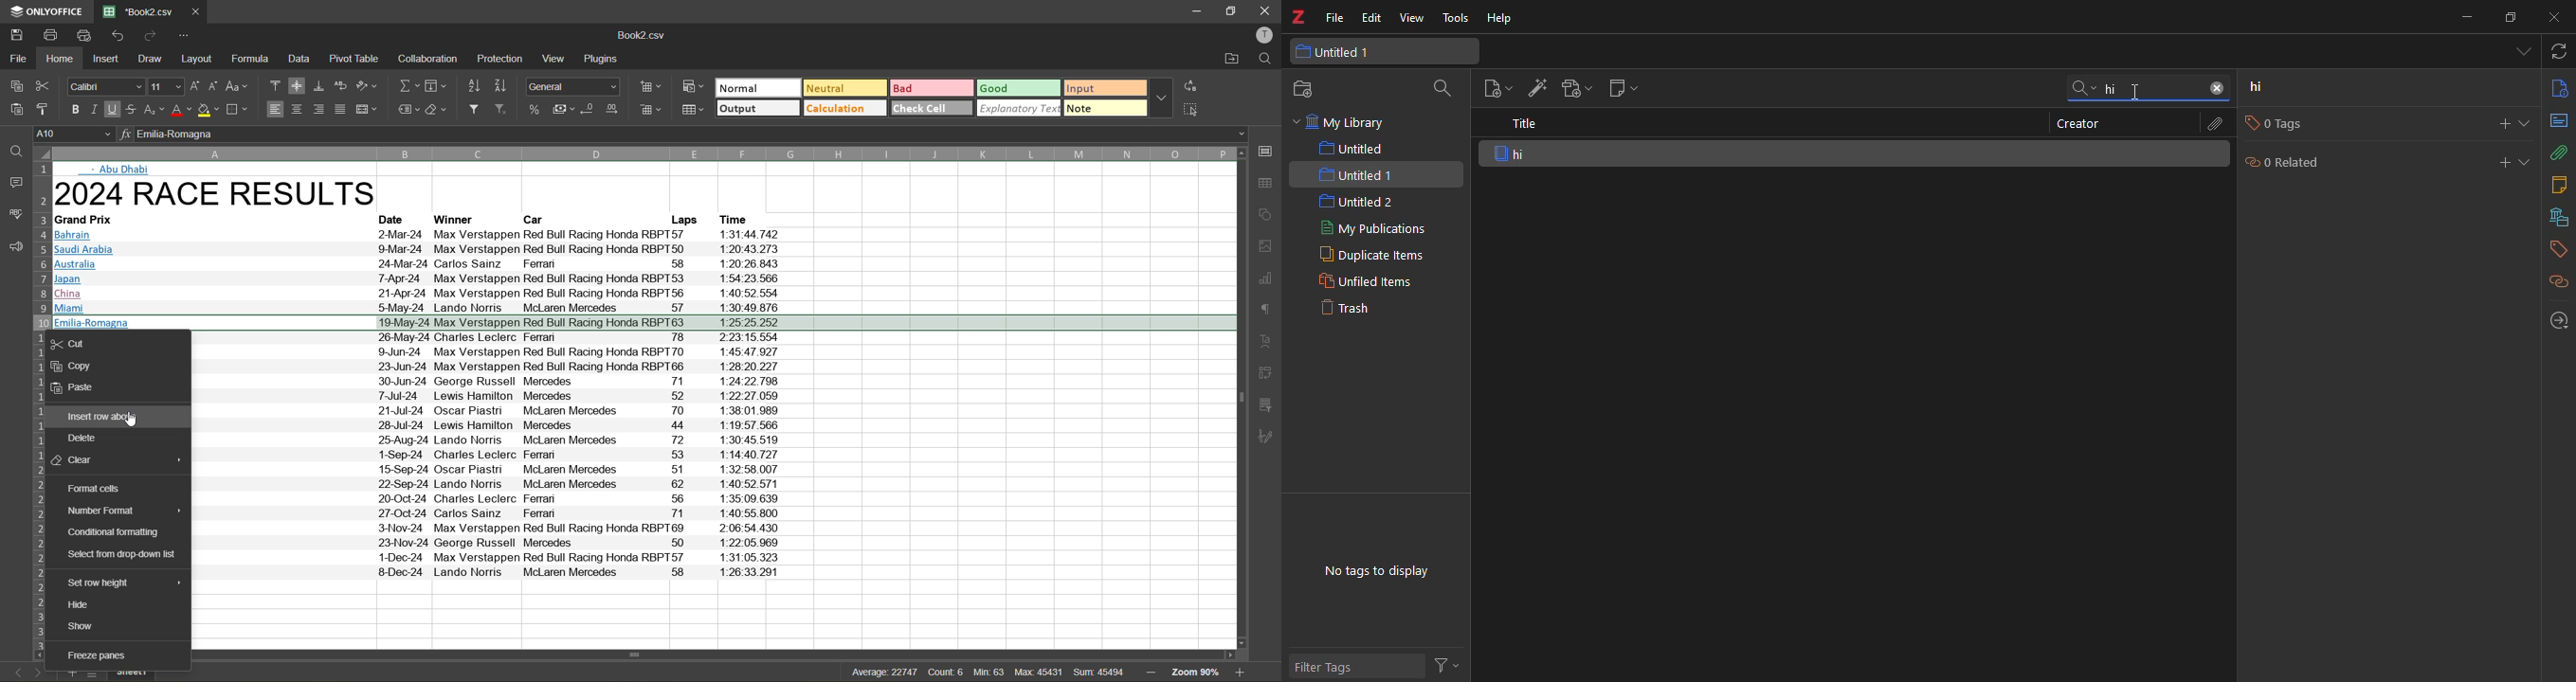 This screenshot has height=700, width=2576. What do you see at coordinates (92, 672) in the screenshot?
I see `list of sheets` at bounding box center [92, 672].